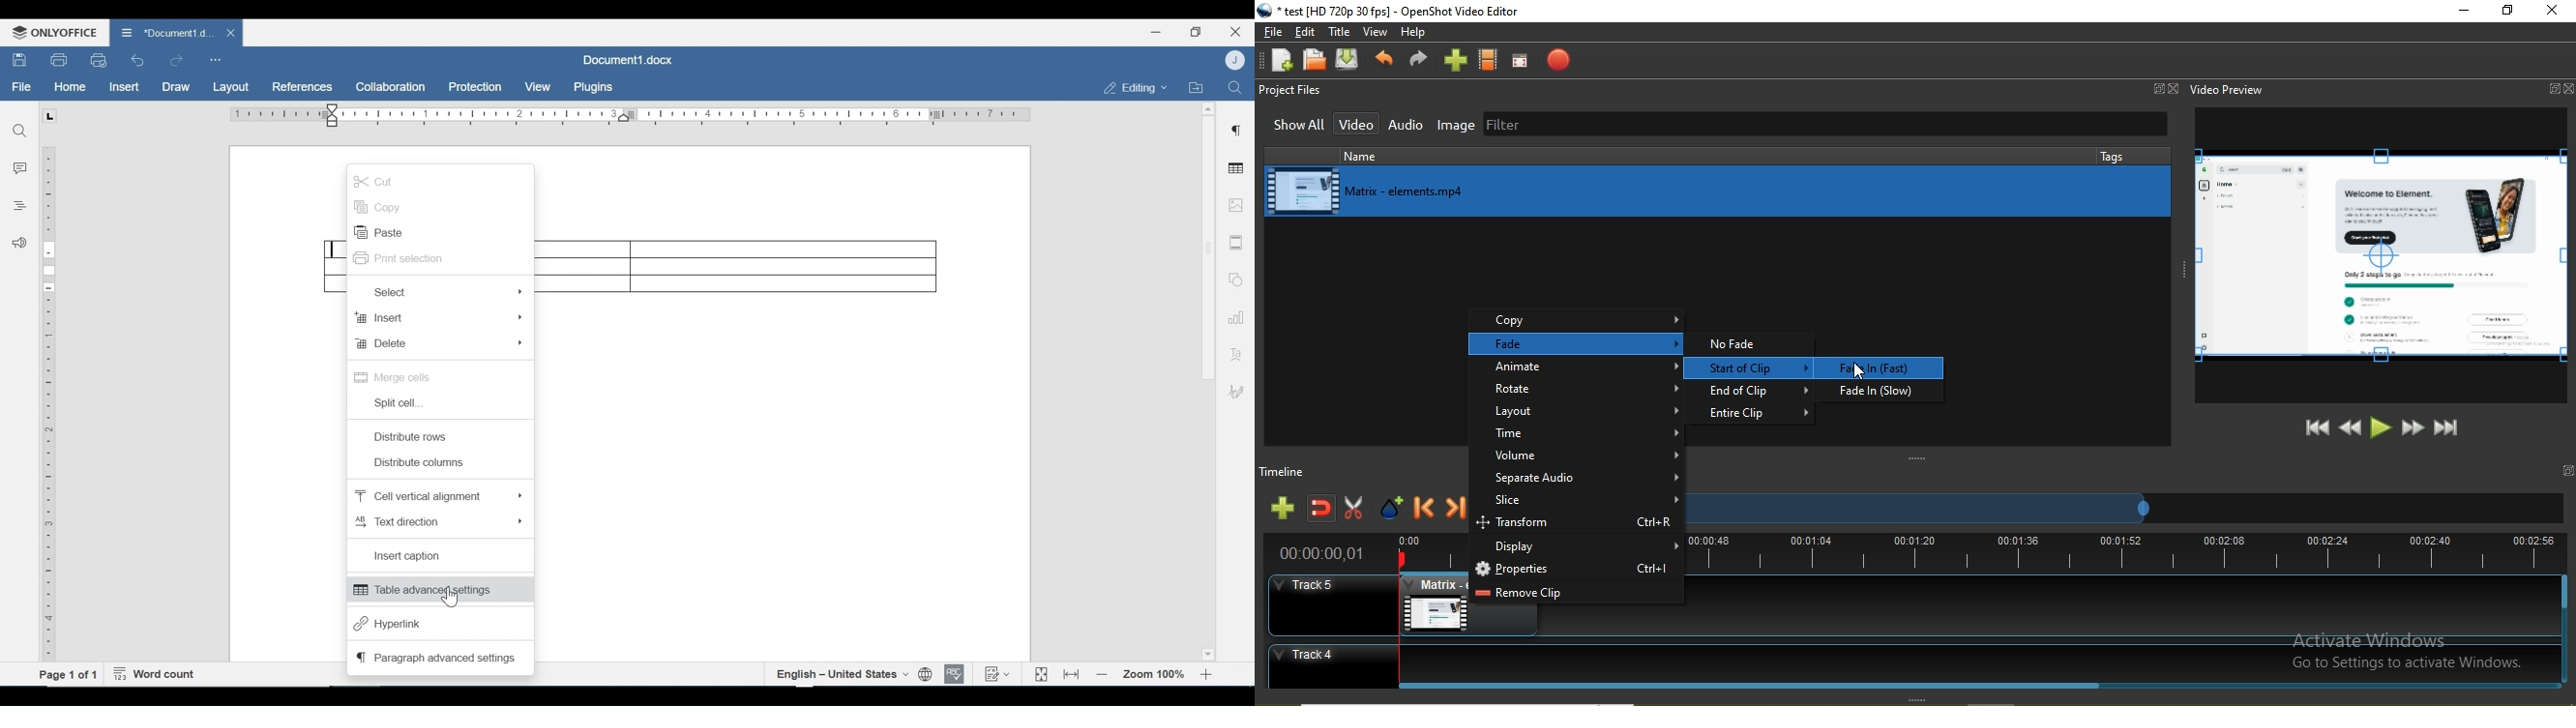  I want to click on Vertical Scroll bar , so click(2567, 631).